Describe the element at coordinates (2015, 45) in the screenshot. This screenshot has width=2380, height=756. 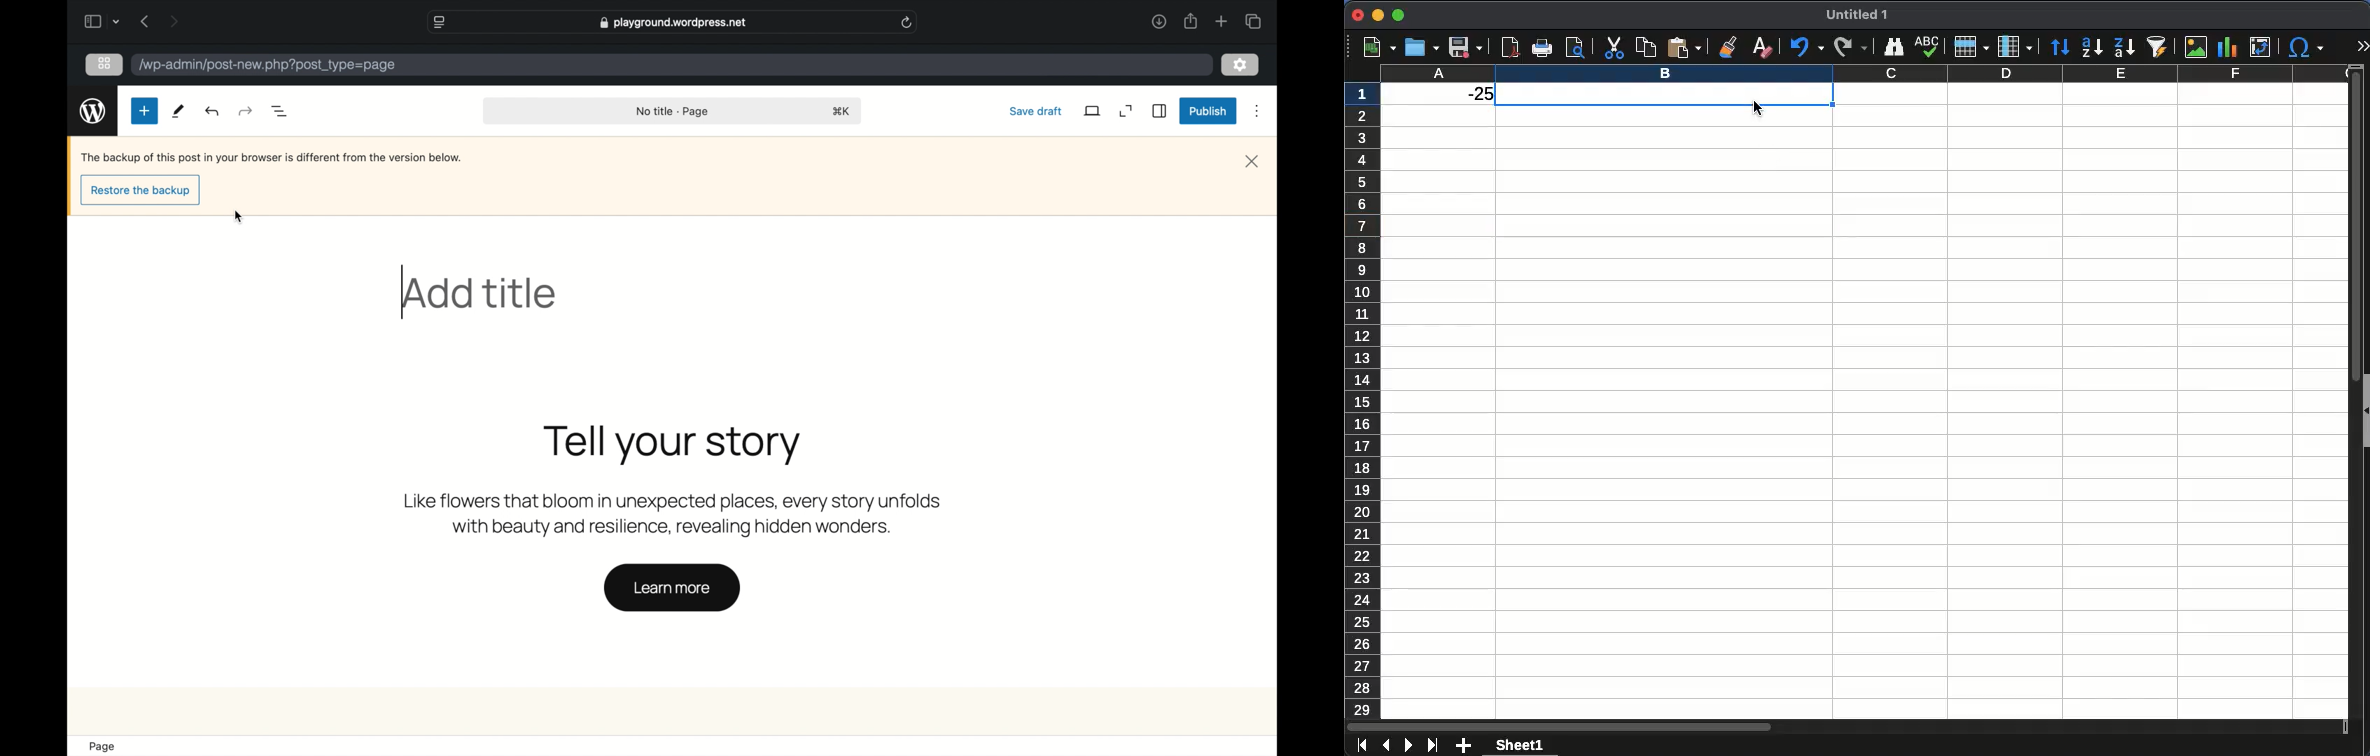
I see `column` at that location.